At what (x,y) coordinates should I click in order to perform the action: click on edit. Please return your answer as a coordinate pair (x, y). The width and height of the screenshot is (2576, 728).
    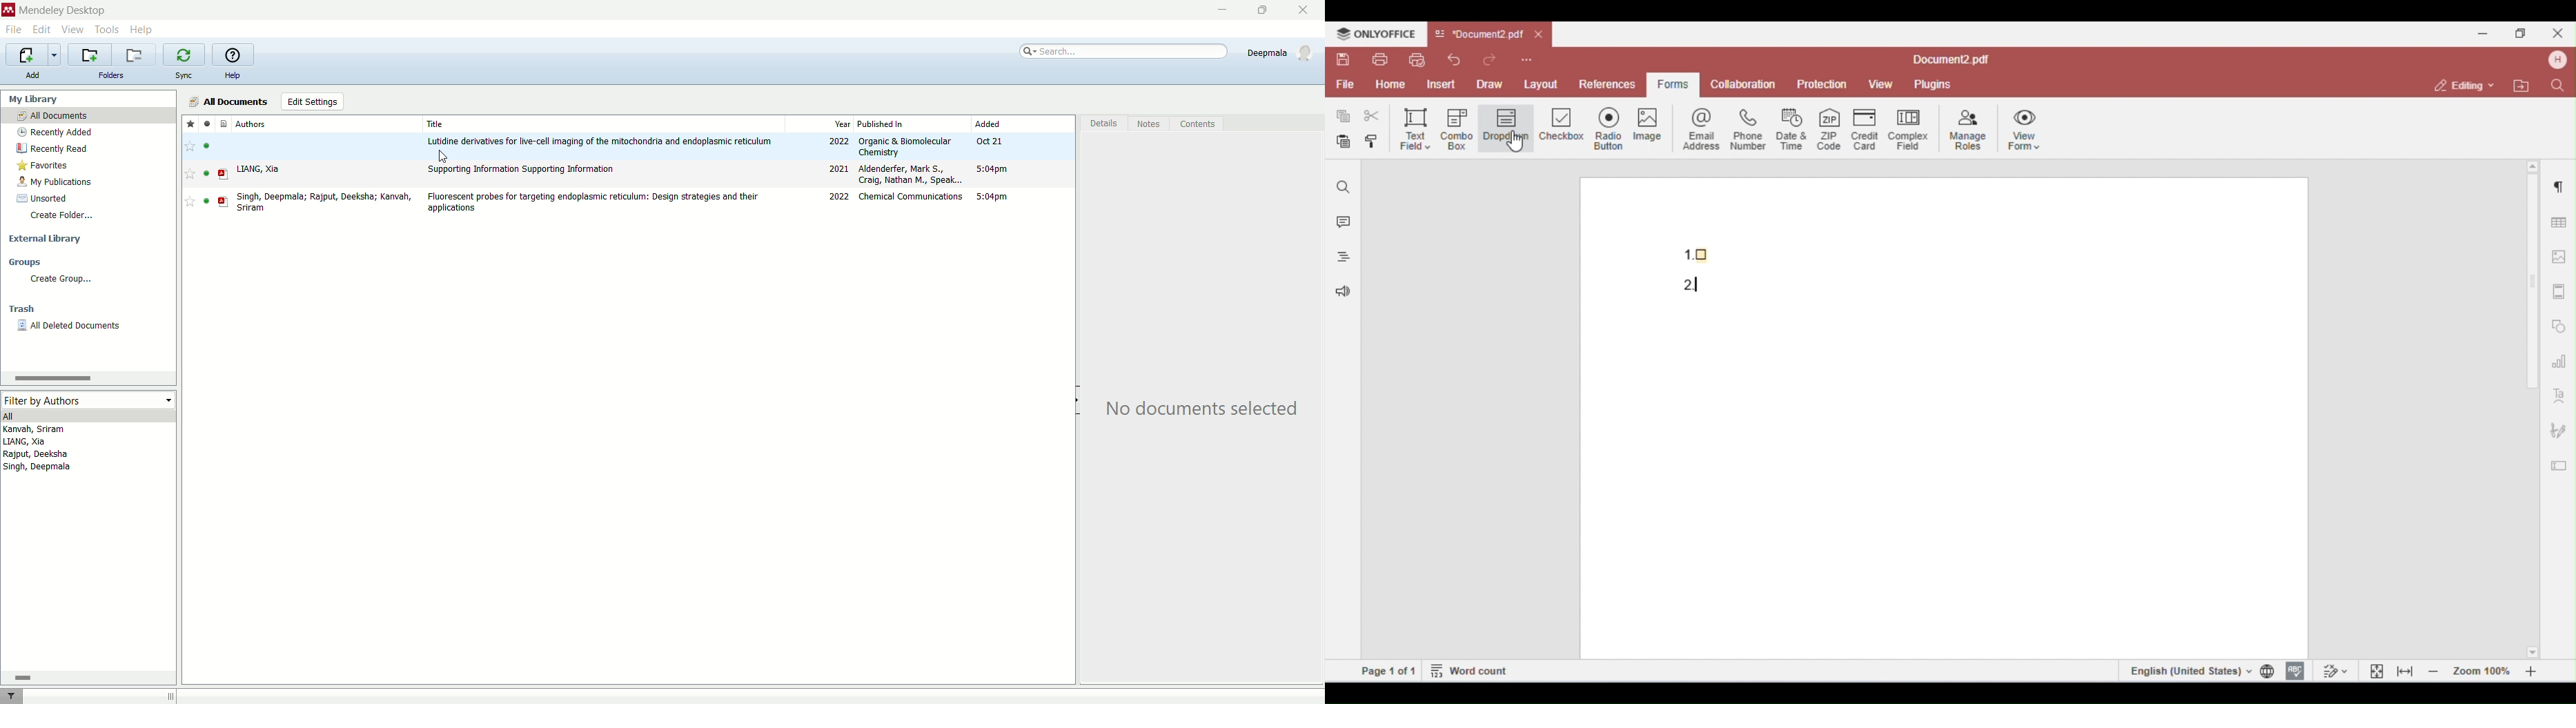
    Looking at the image, I should click on (41, 30).